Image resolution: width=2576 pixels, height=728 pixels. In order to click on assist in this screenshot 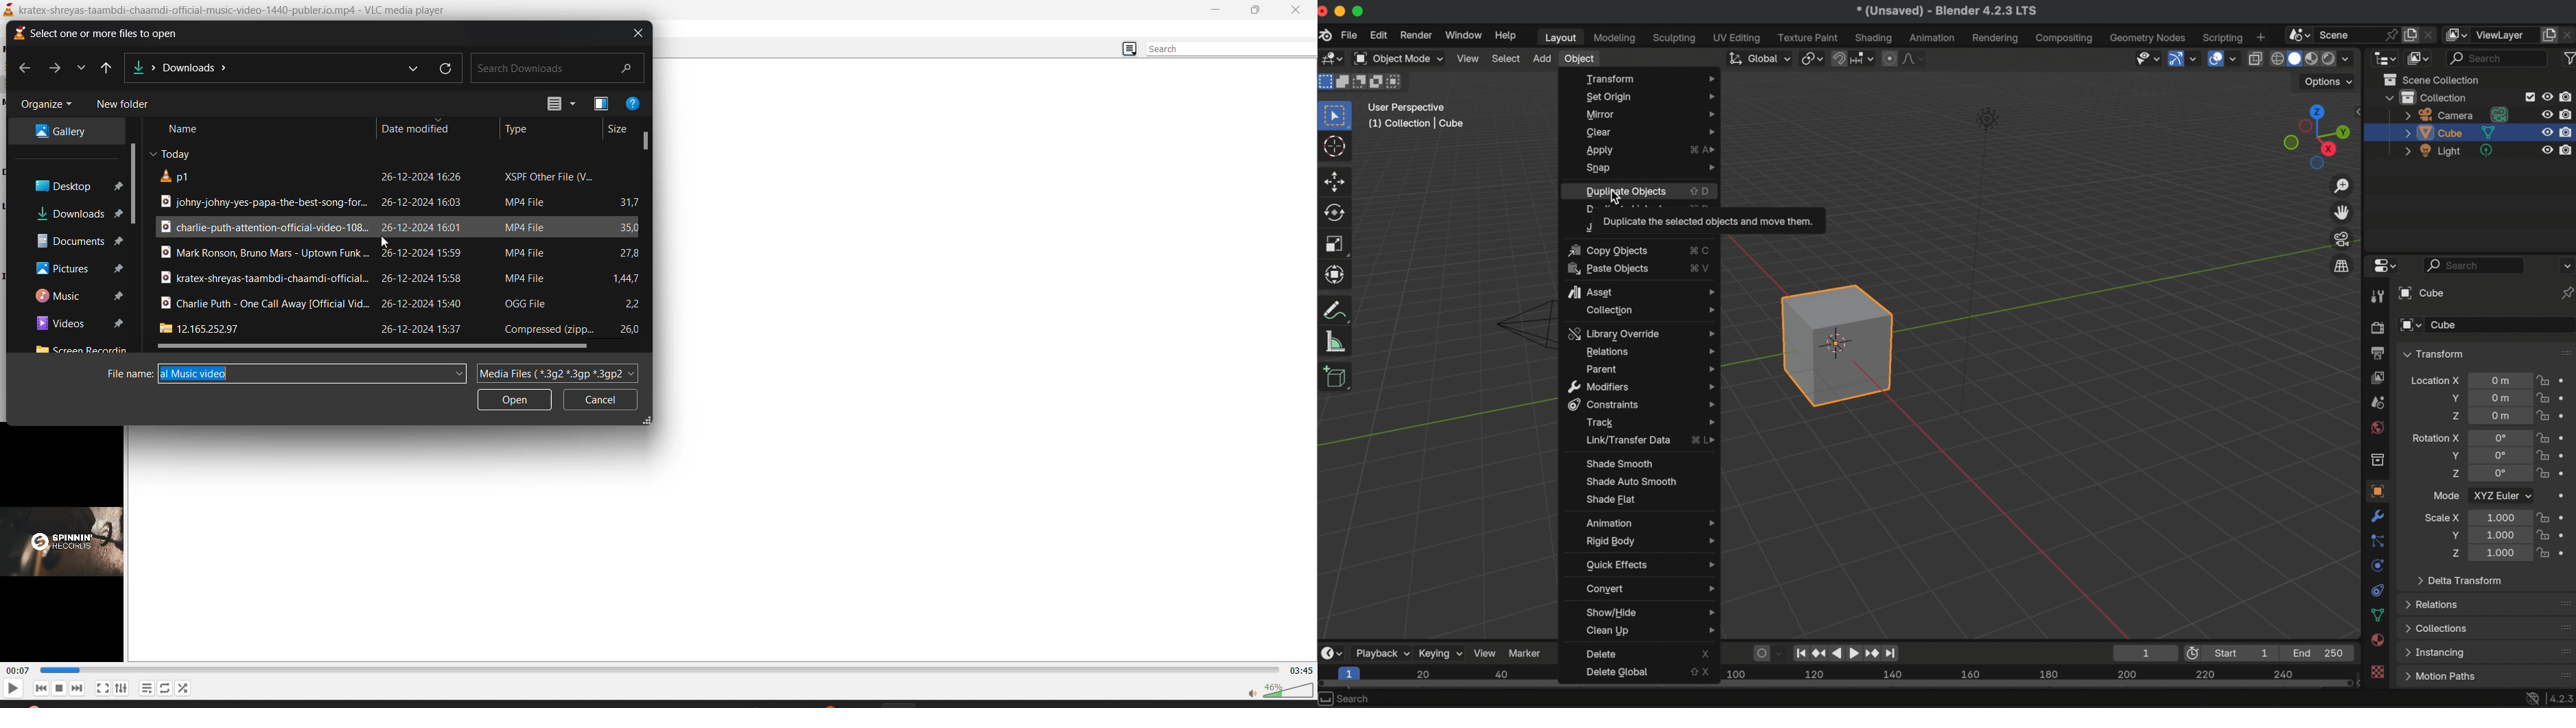, I will do `click(1641, 290)`.